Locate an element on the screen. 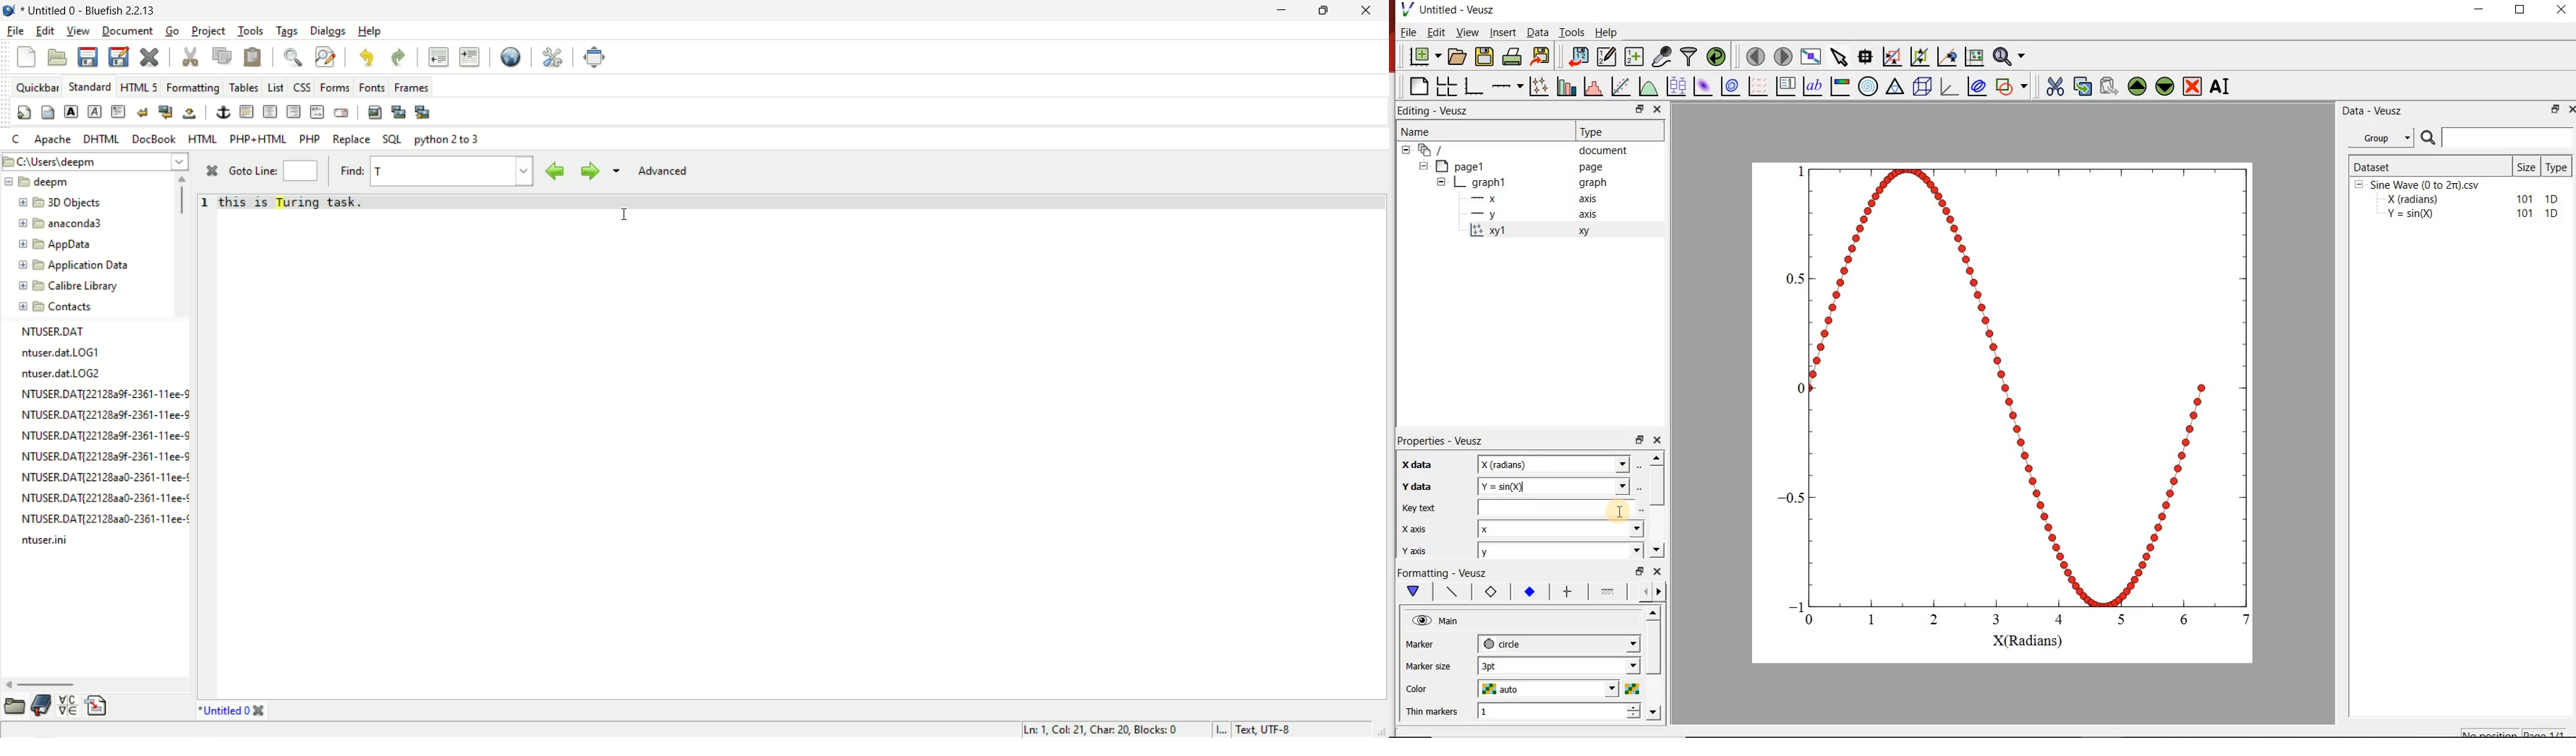  Replace is located at coordinates (352, 140).